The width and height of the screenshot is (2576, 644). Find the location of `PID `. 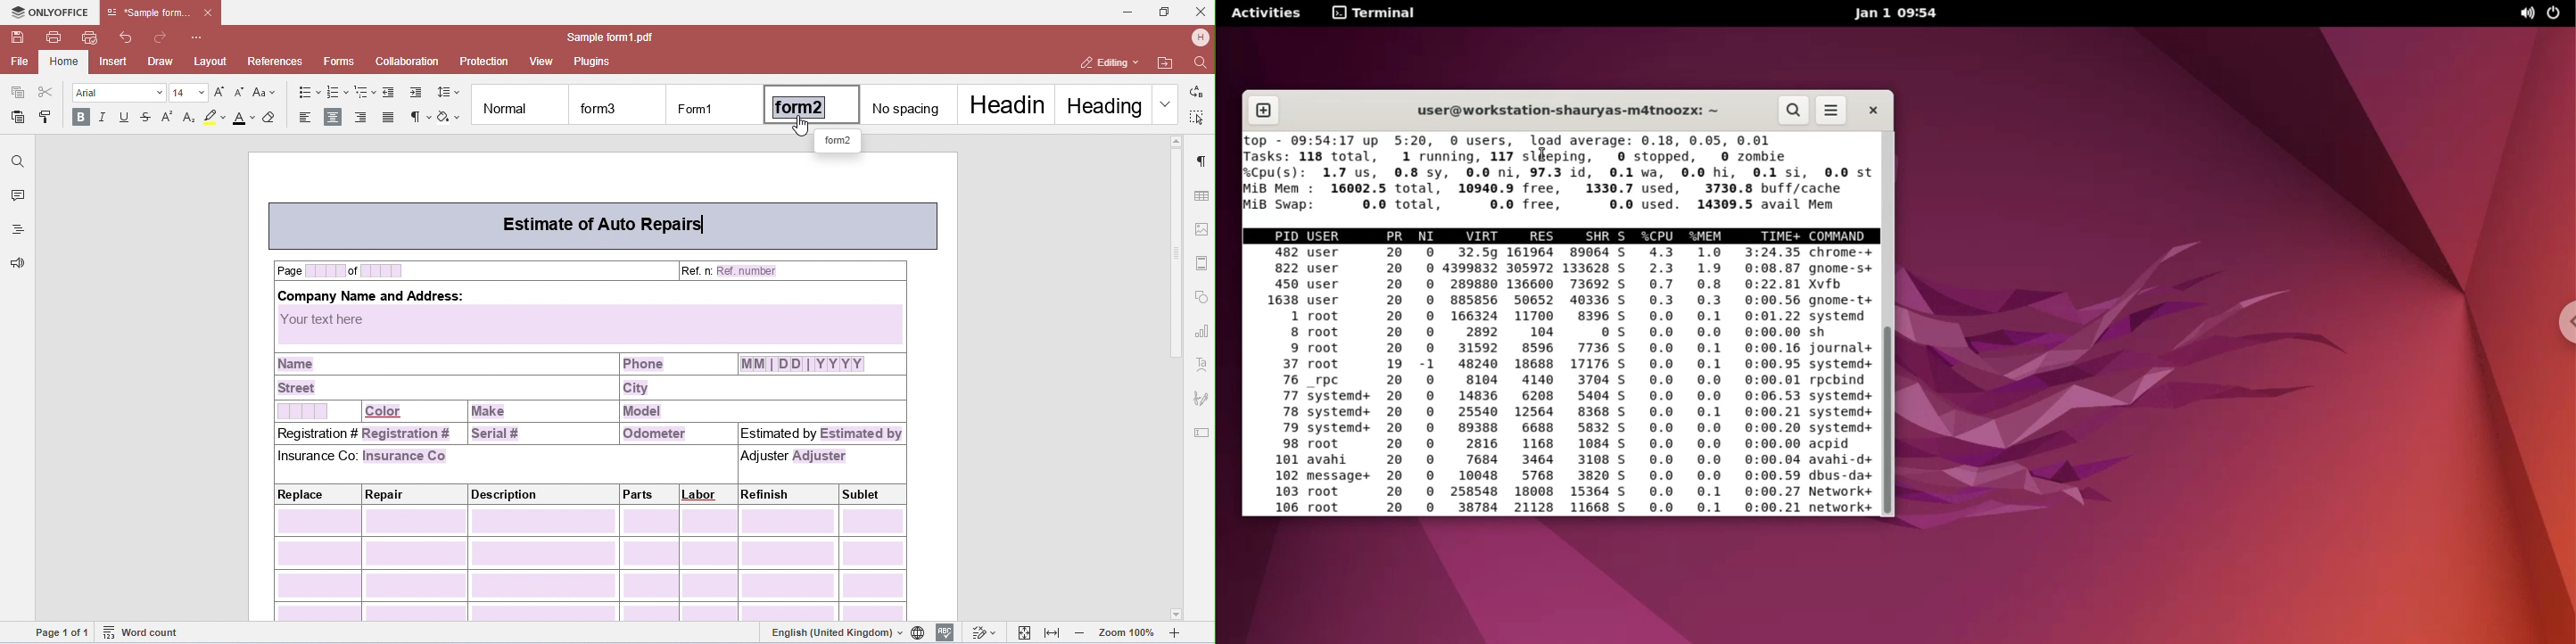

PID  is located at coordinates (1280, 233).